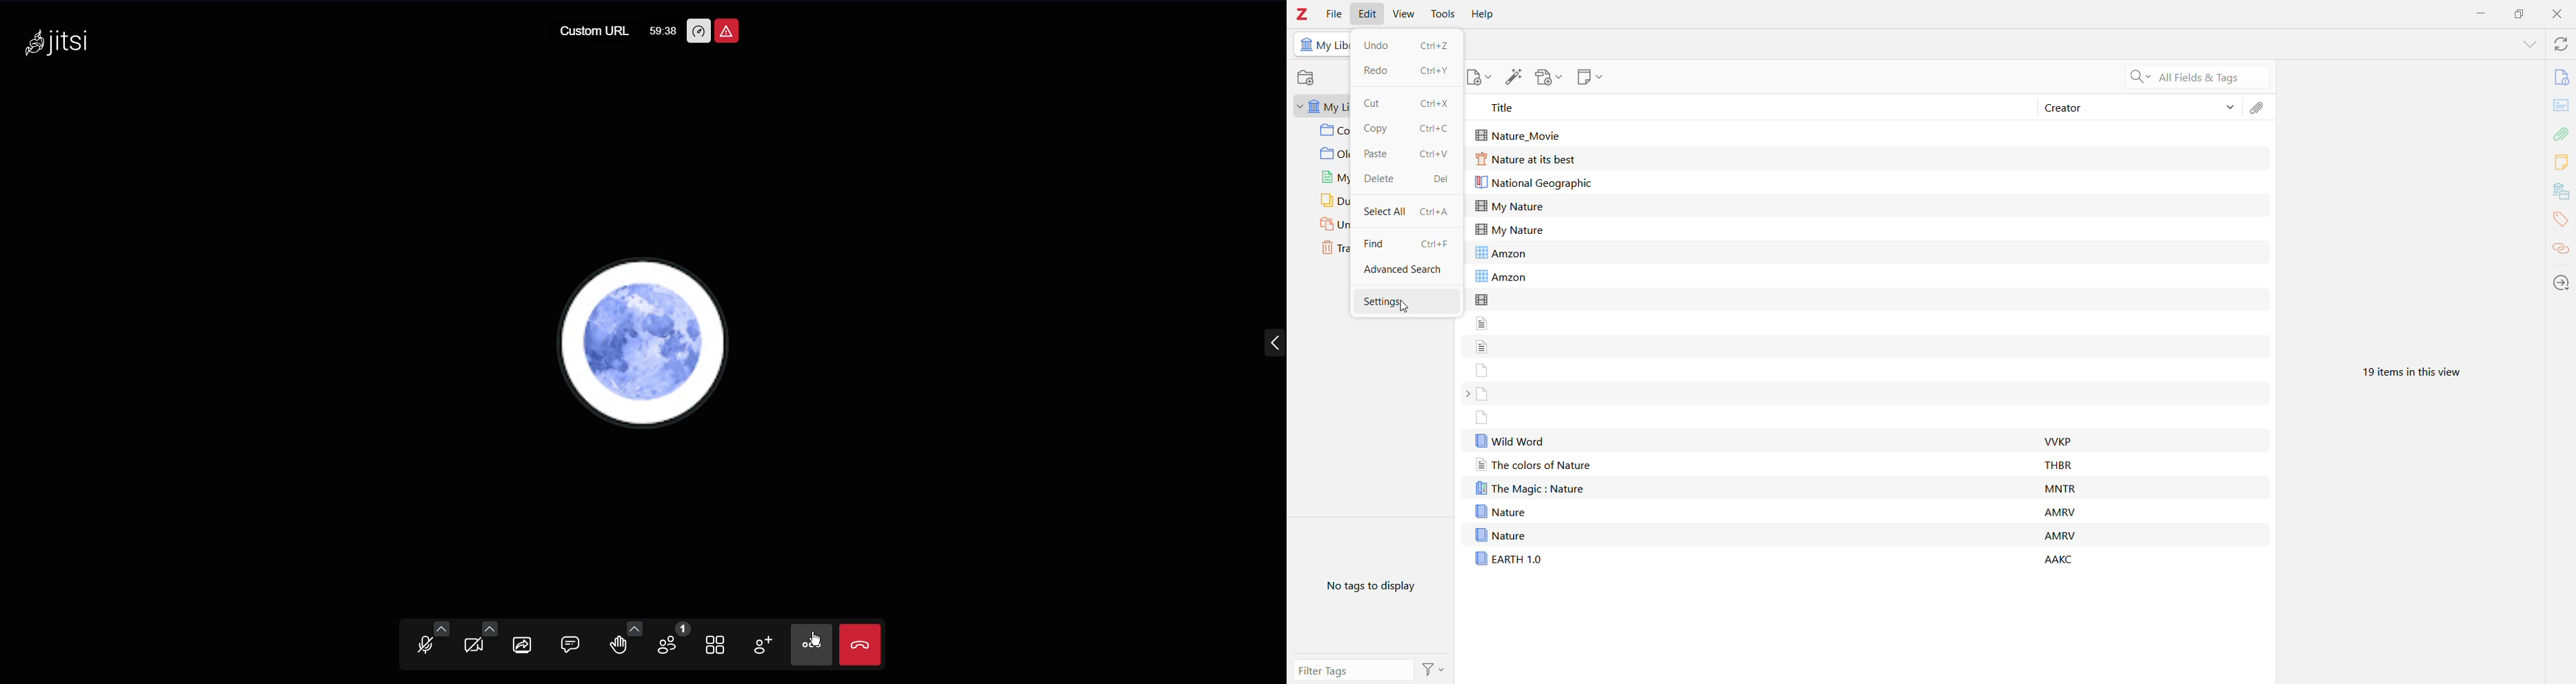 The image size is (2576, 700). Describe the element at coordinates (1383, 130) in the screenshot. I see `Copy` at that location.